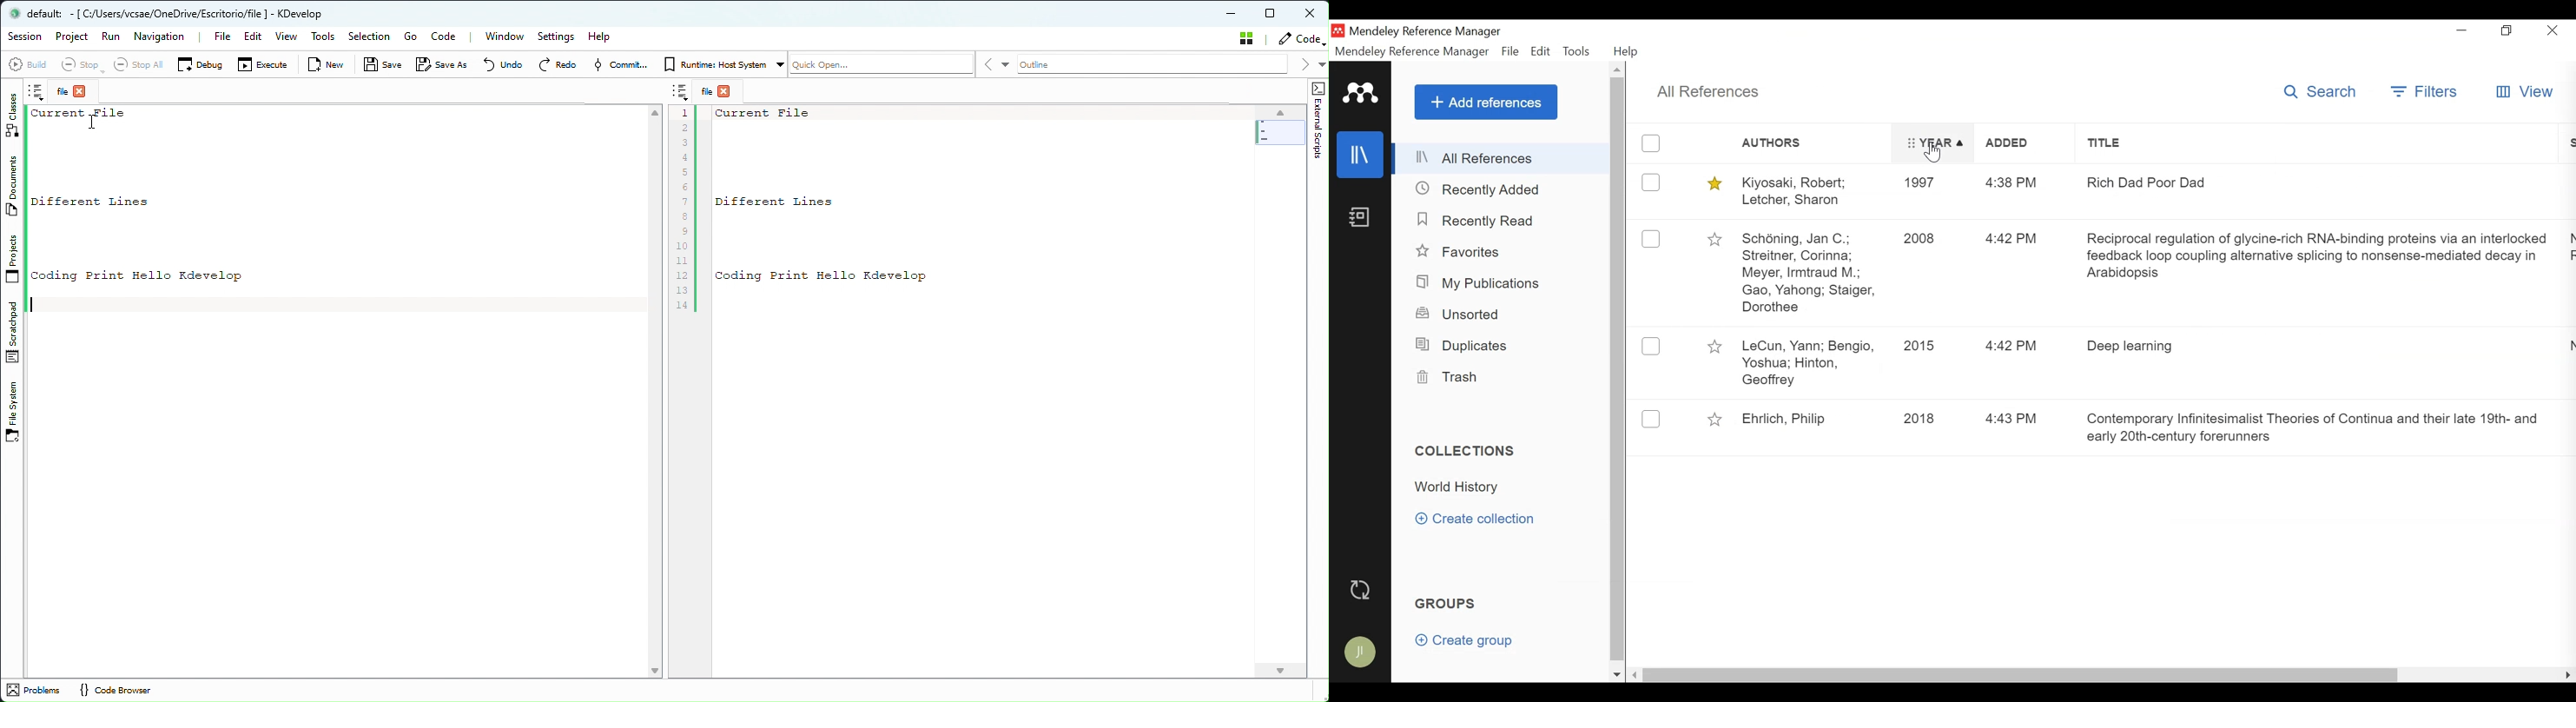 Image resolution: width=2576 pixels, height=728 pixels. I want to click on Trash, so click(1454, 377).